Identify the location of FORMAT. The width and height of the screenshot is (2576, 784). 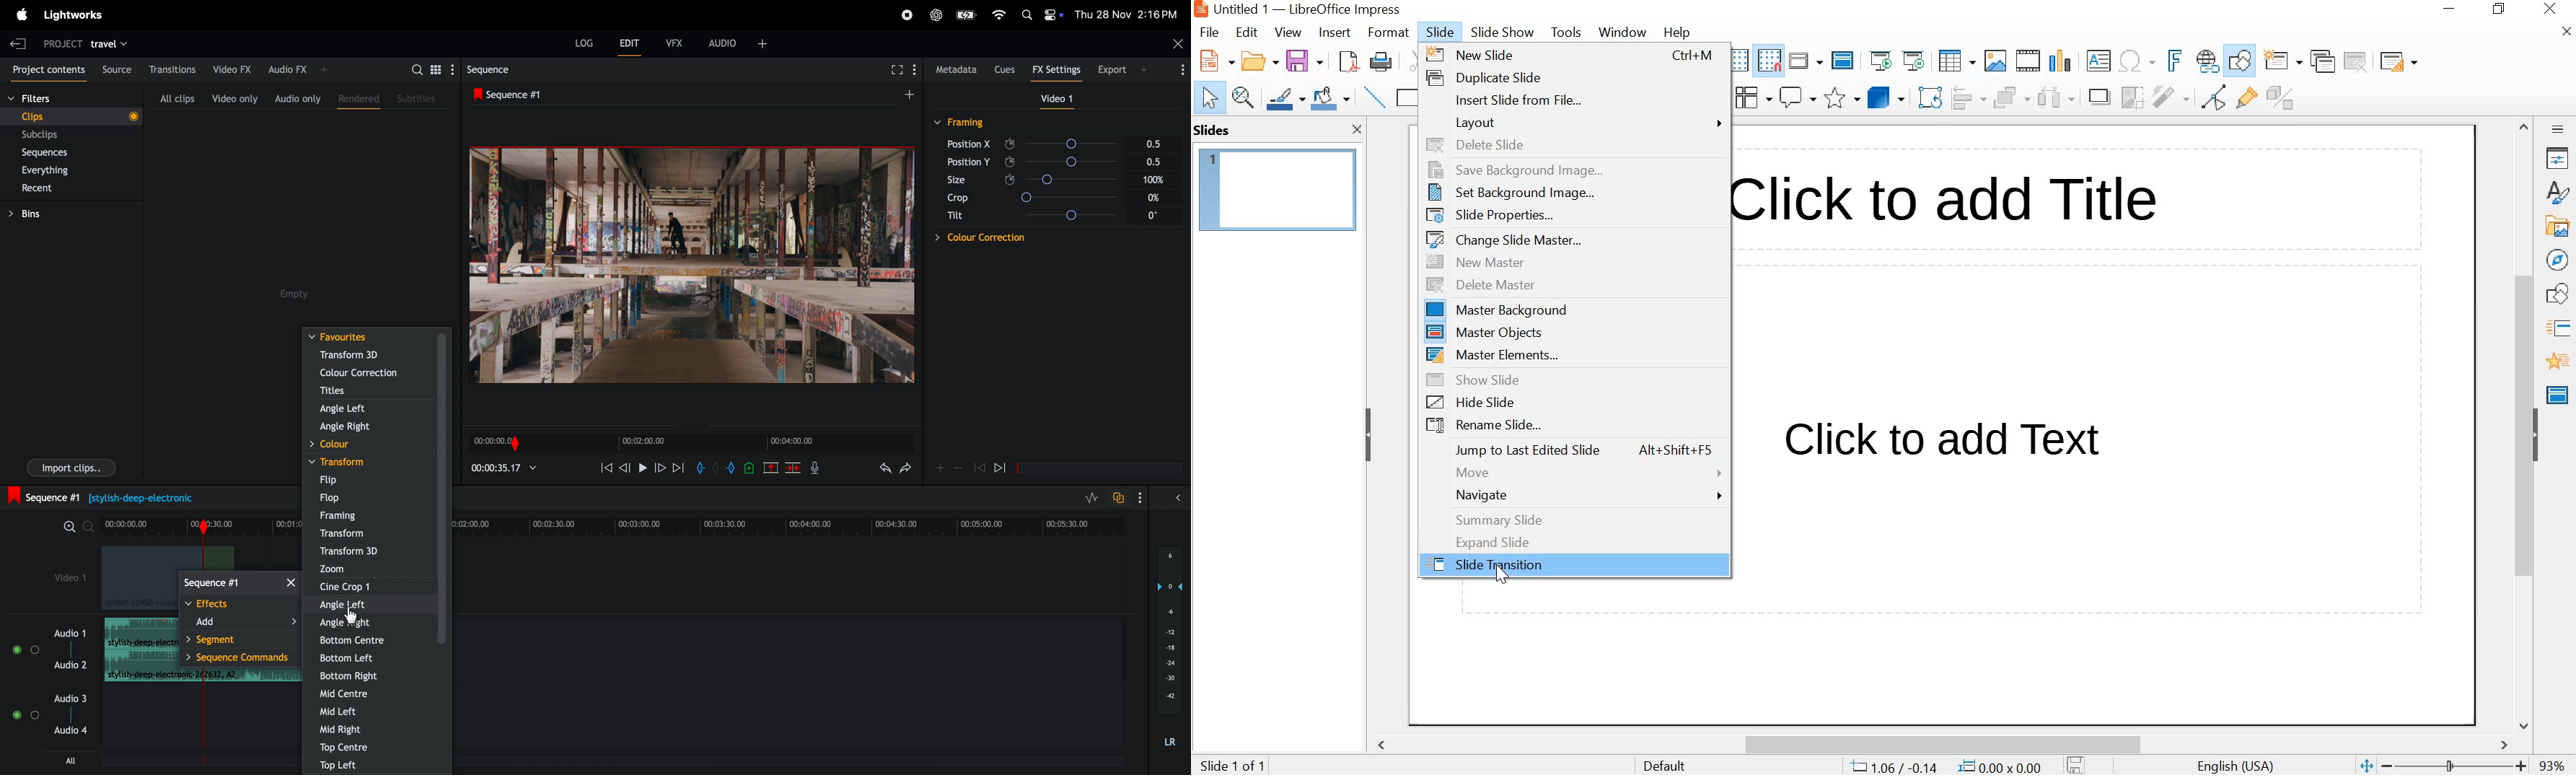
(1387, 34).